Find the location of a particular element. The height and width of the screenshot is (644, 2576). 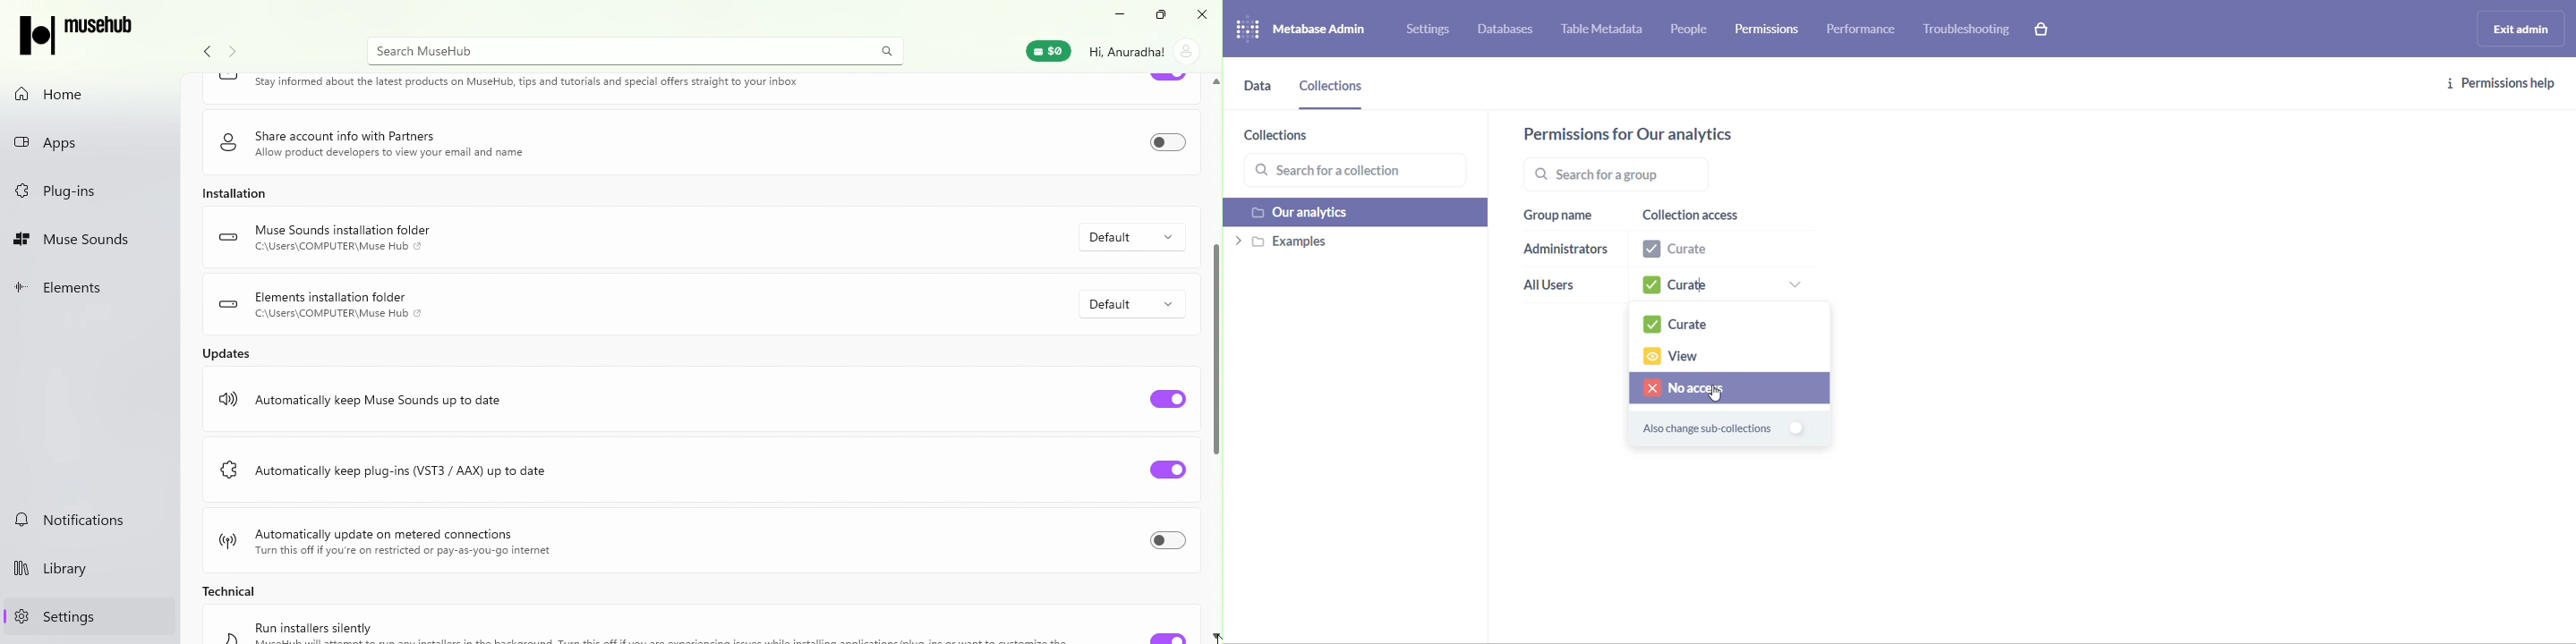

Plug-ins is located at coordinates (85, 191).